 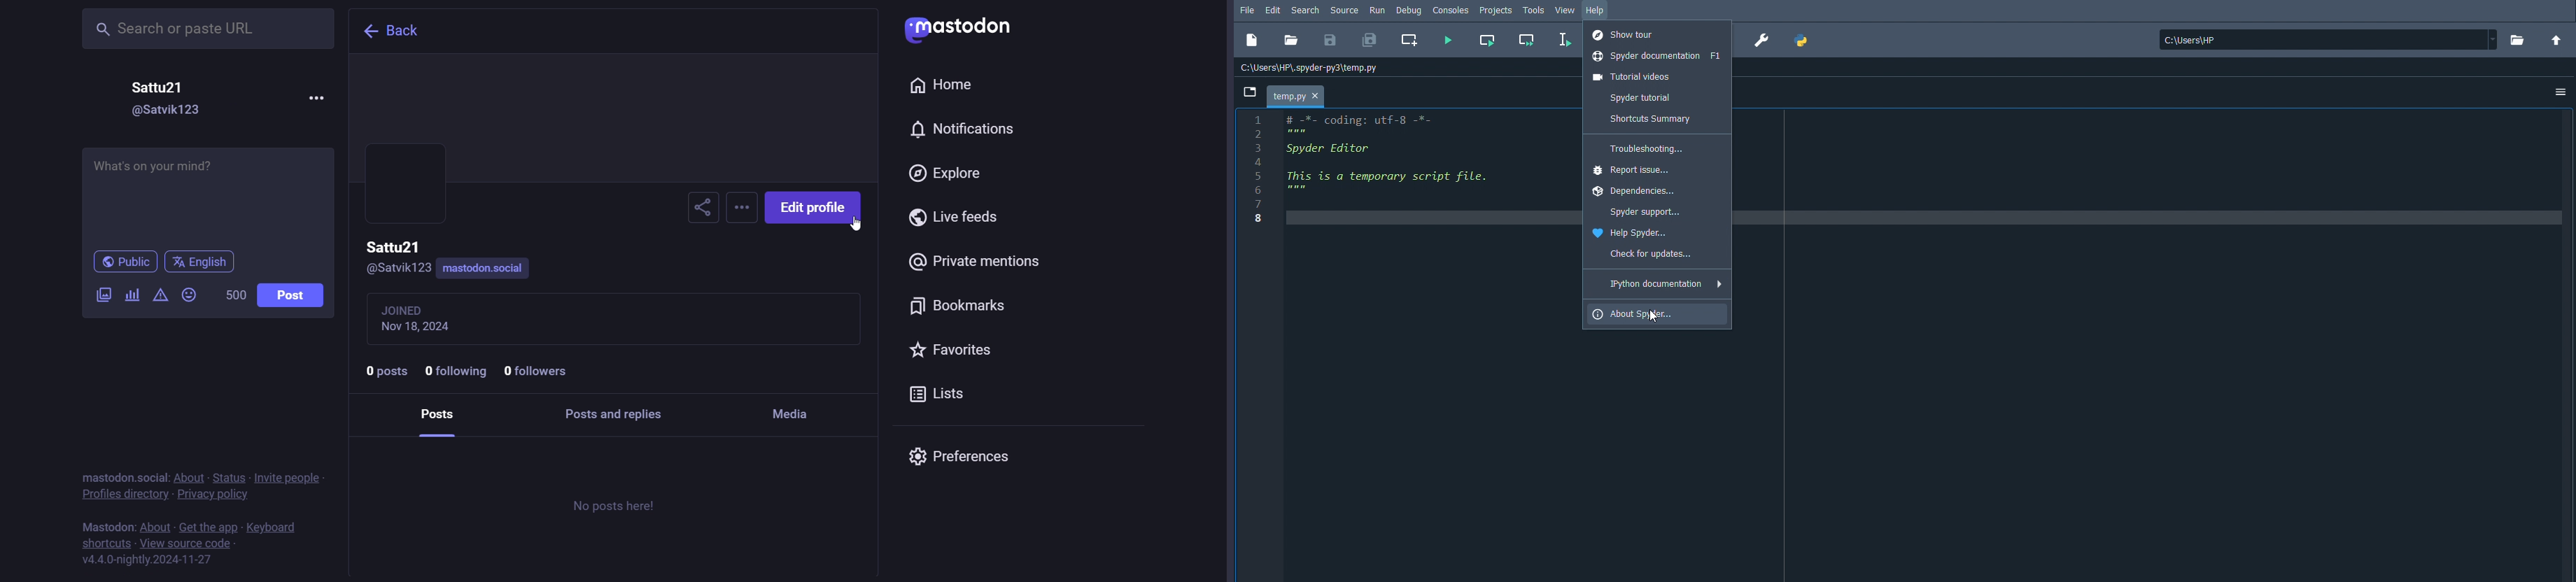 What do you see at coordinates (1290, 41) in the screenshot?
I see `Open file` at bounding box center [1290, 41].